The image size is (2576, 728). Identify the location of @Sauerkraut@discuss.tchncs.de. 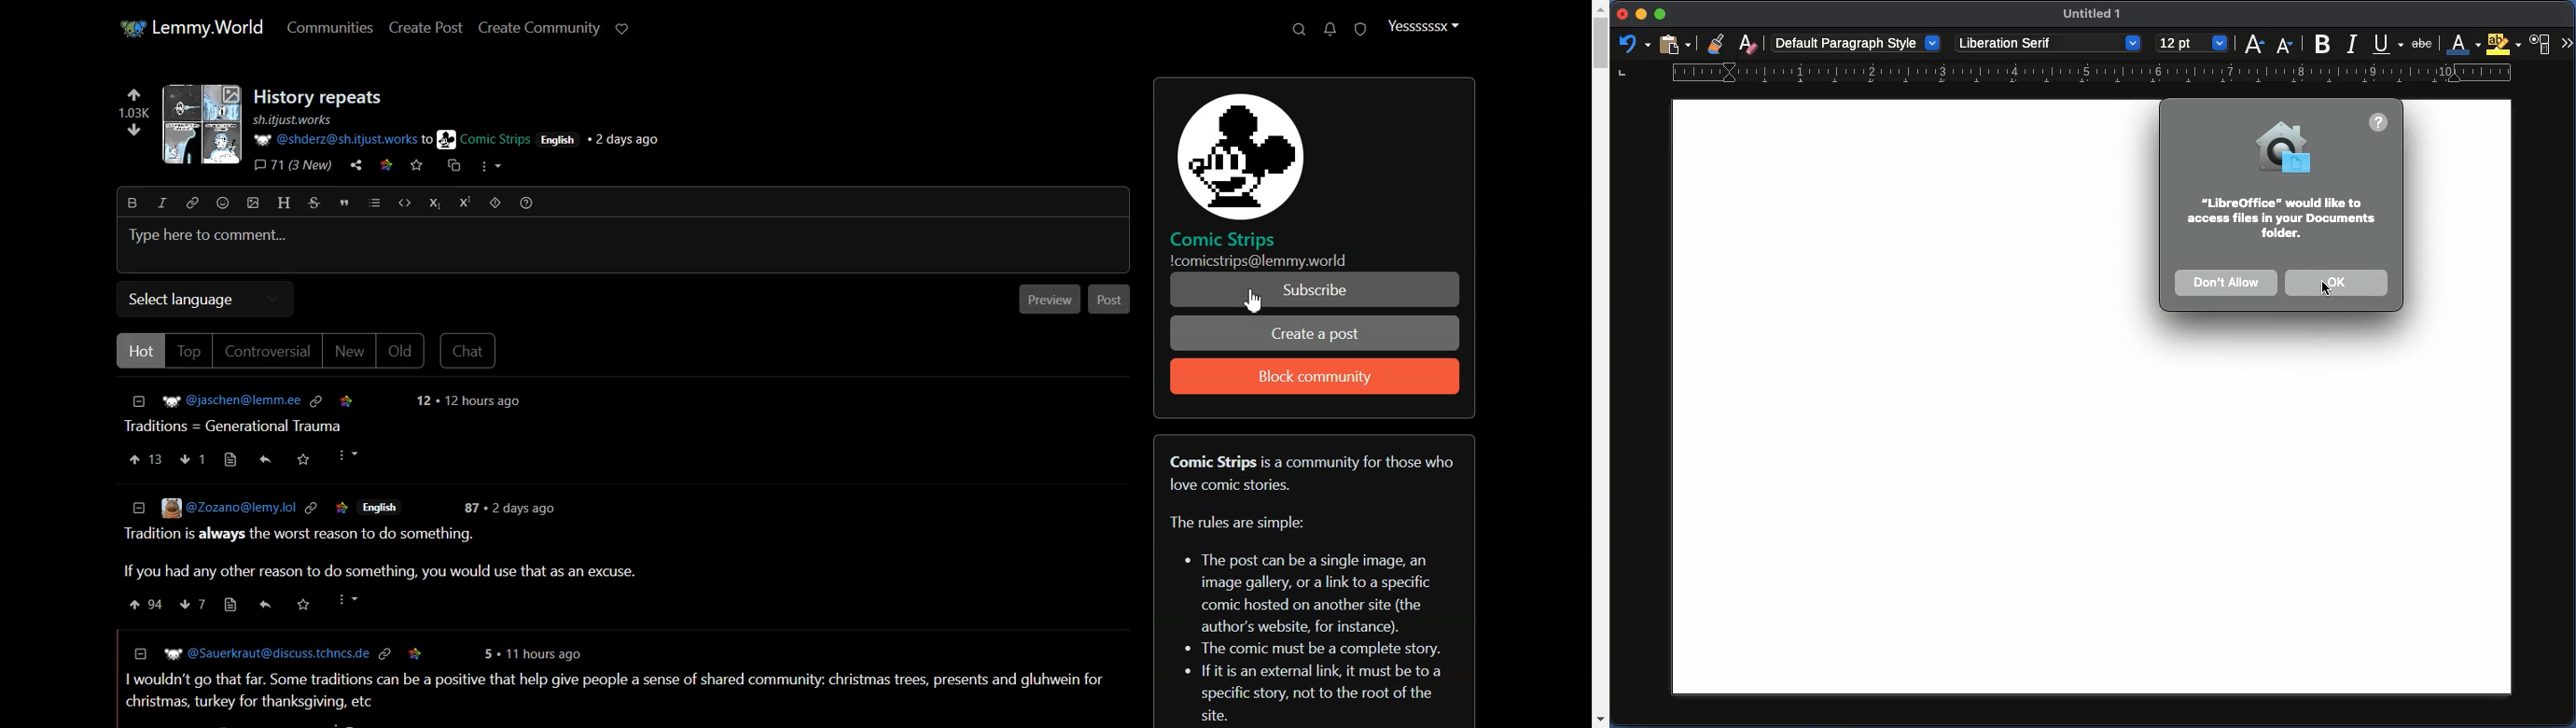
(254, 653).